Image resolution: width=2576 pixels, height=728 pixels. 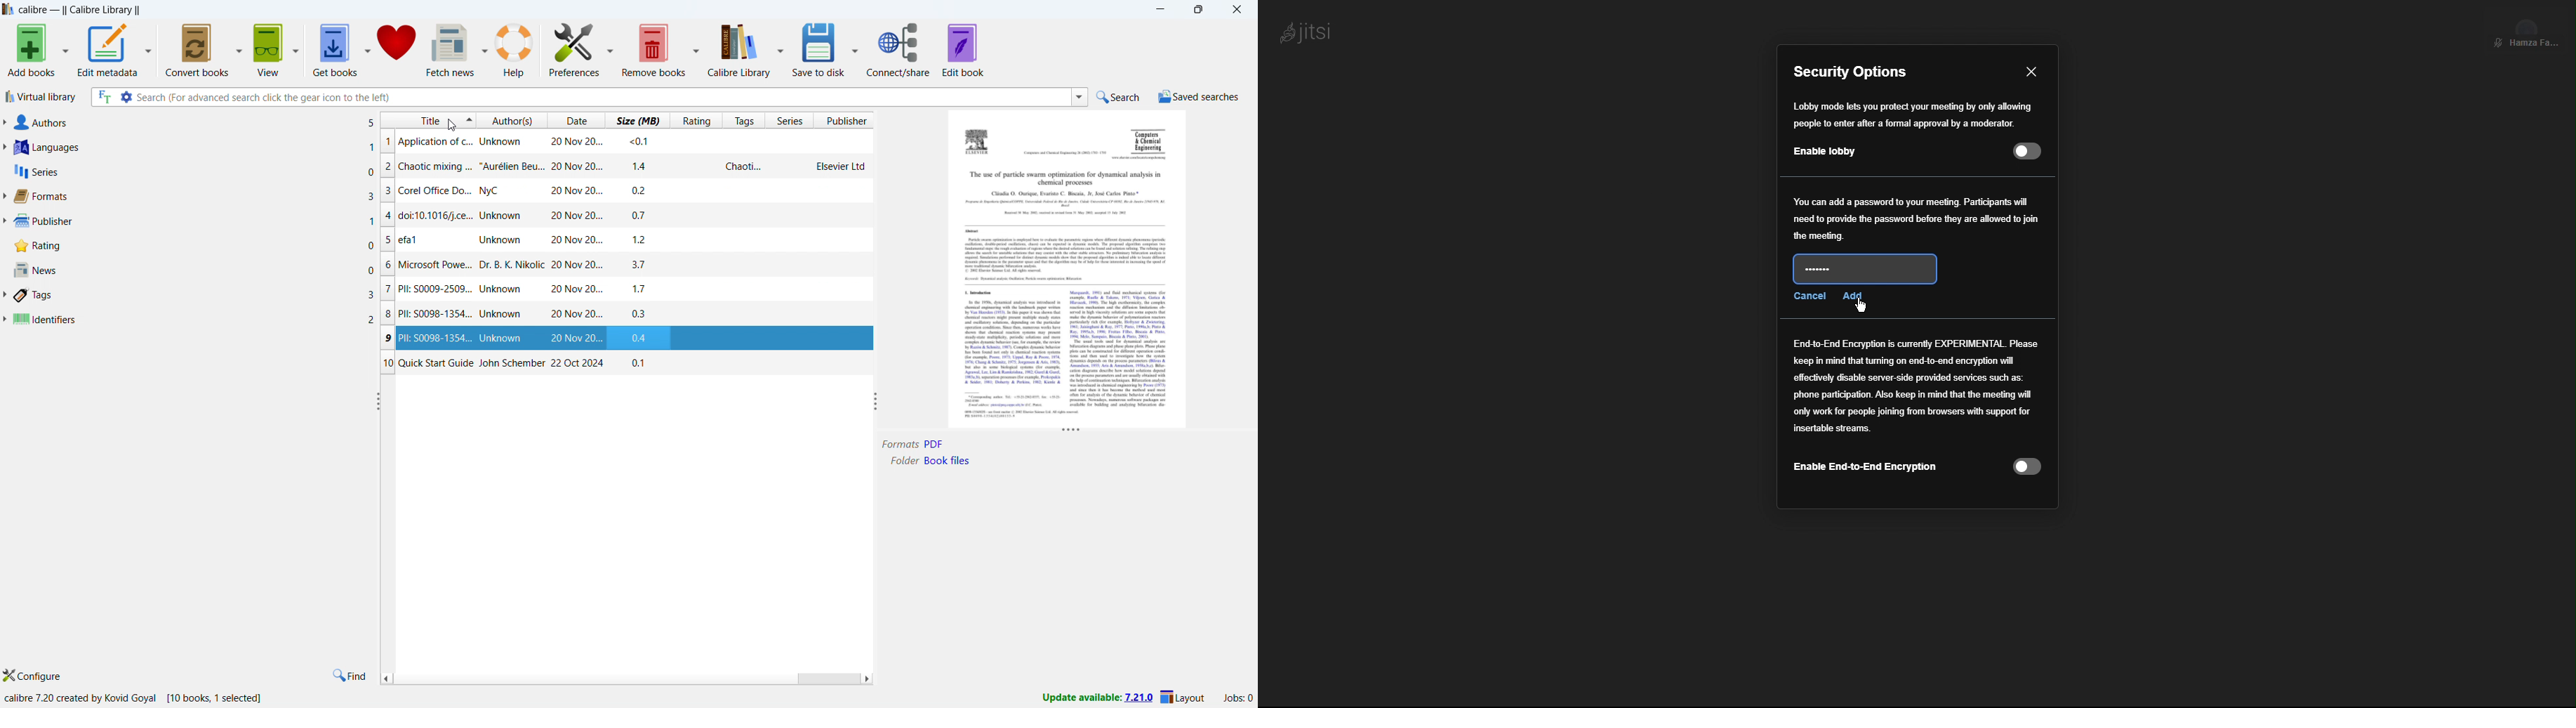 I want to click on convert books, so click(x=195, y=50).